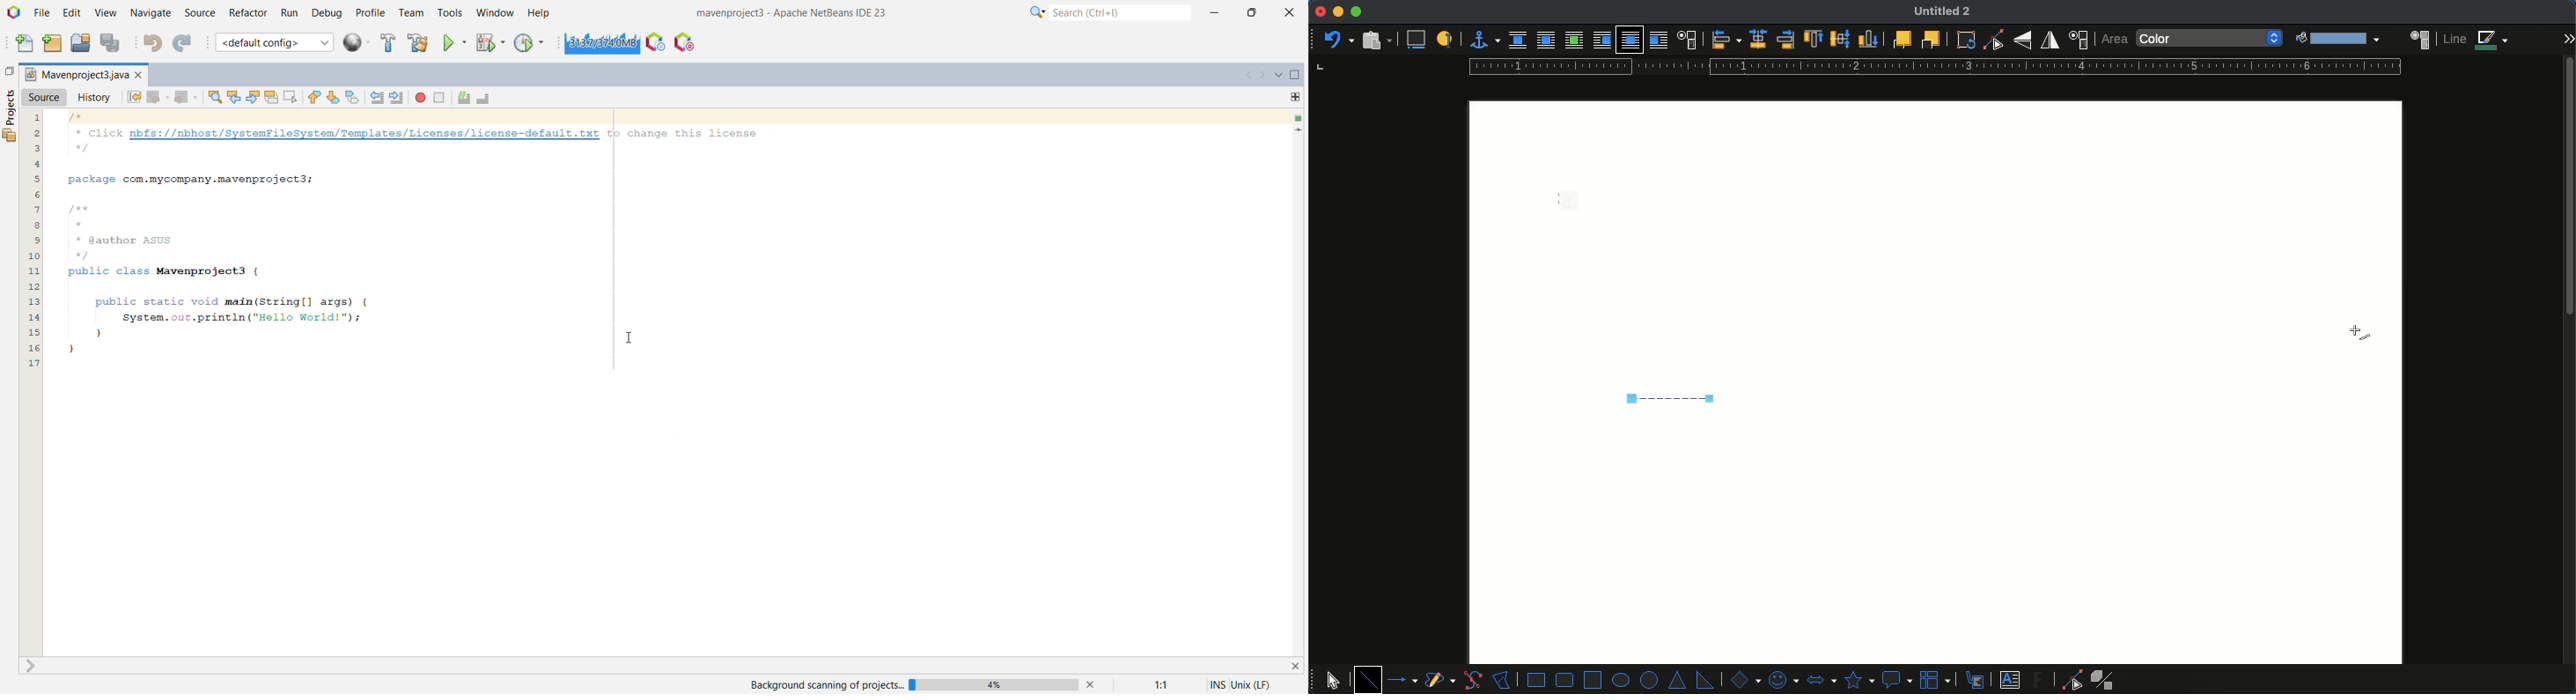  I want to click on rotate, so click(1966, 40).